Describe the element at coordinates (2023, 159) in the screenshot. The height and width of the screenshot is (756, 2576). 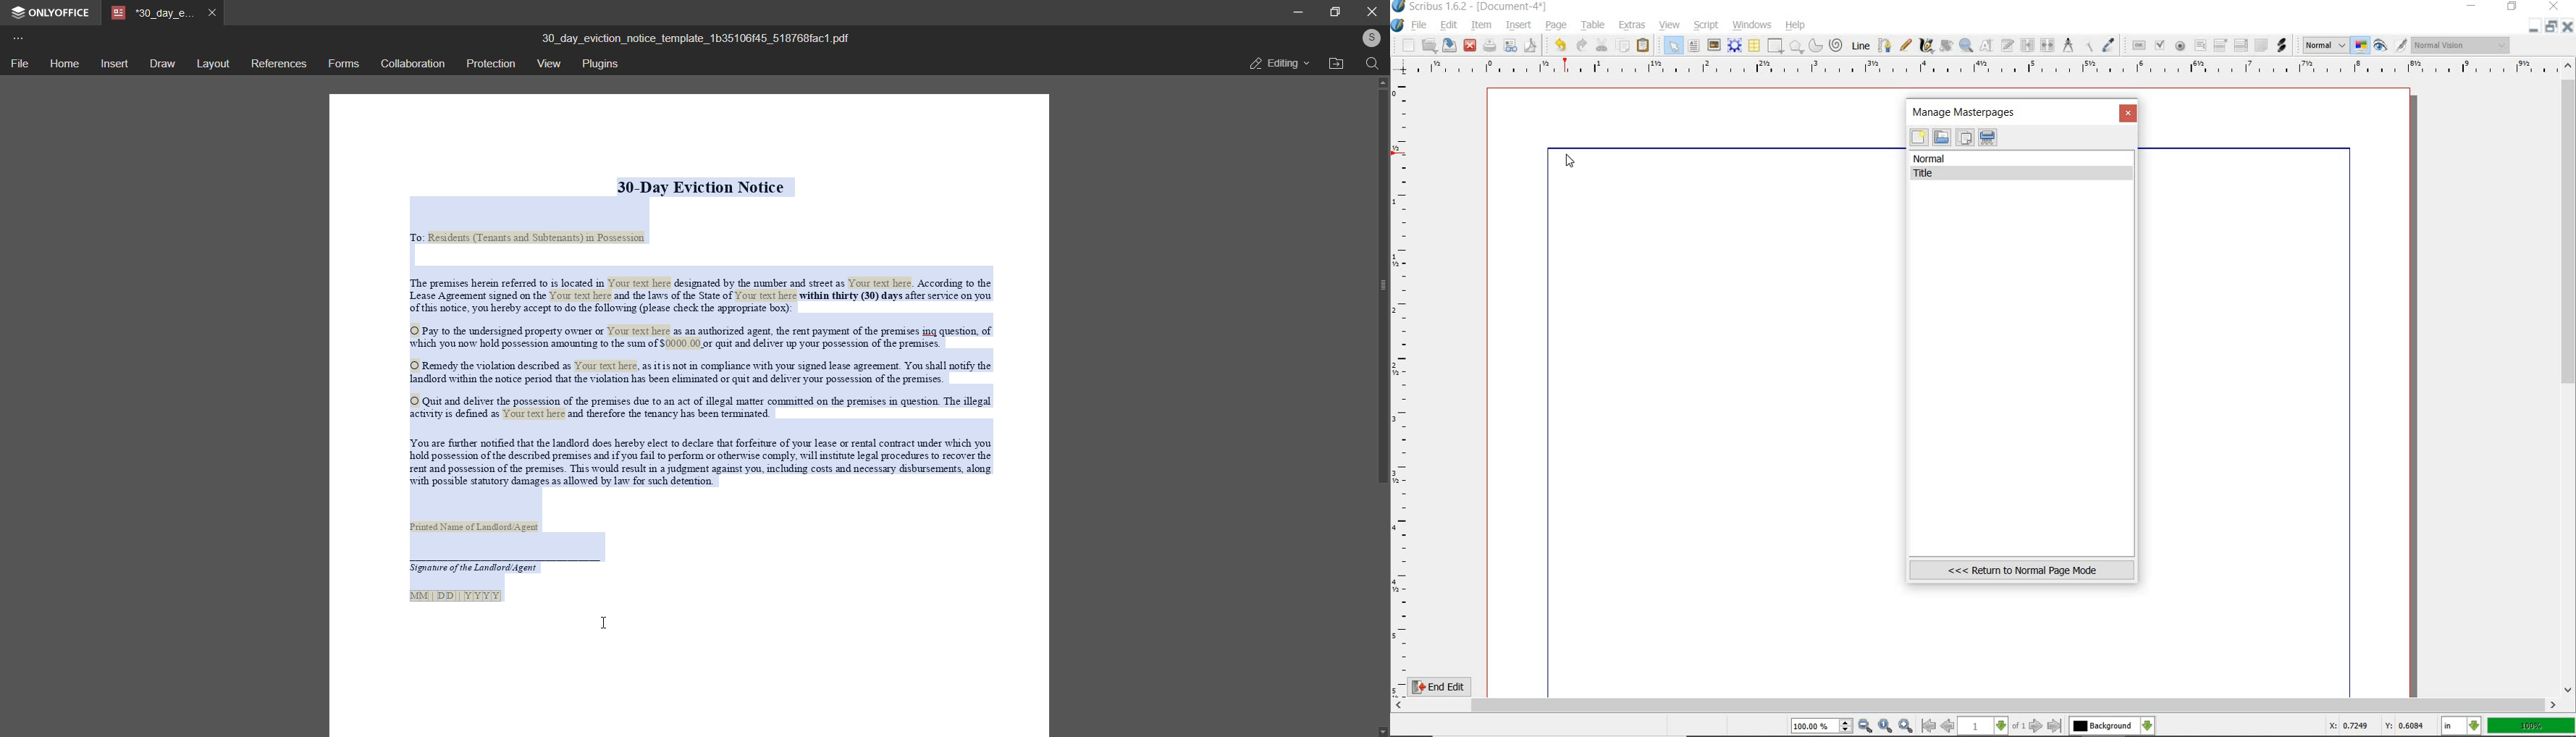
I see `normal` at that location.